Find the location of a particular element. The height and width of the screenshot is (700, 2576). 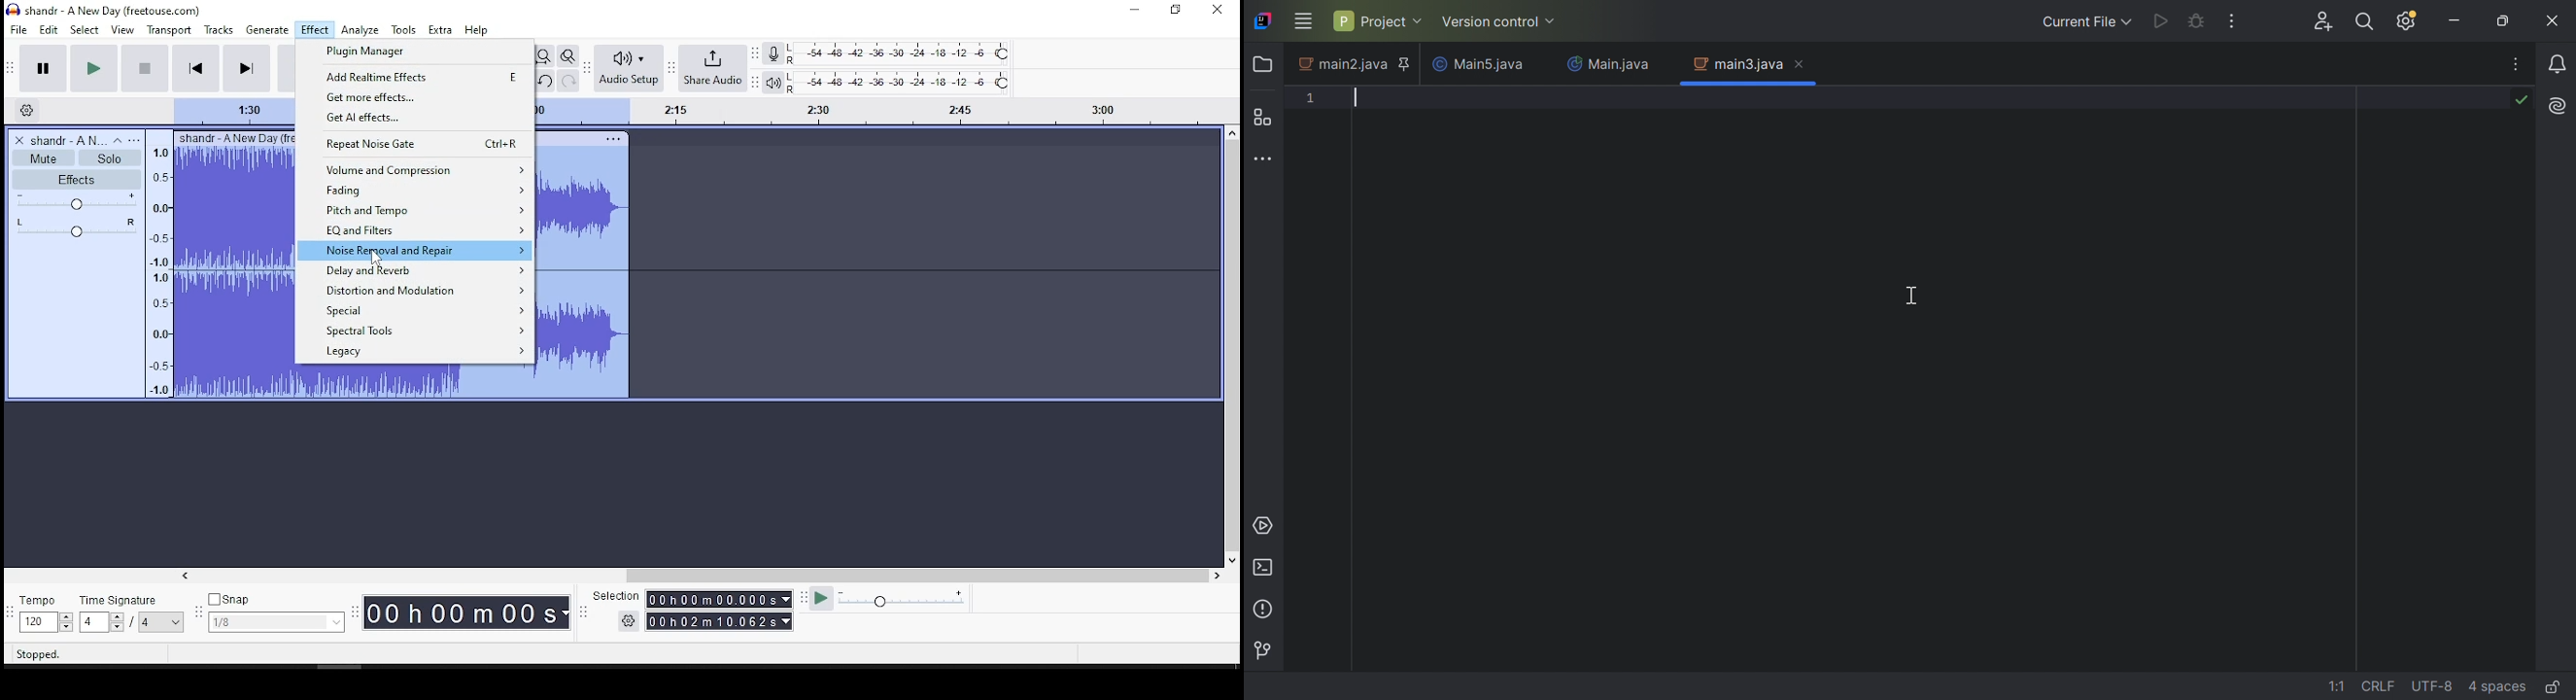

volume is located at coordinates (772, 86).